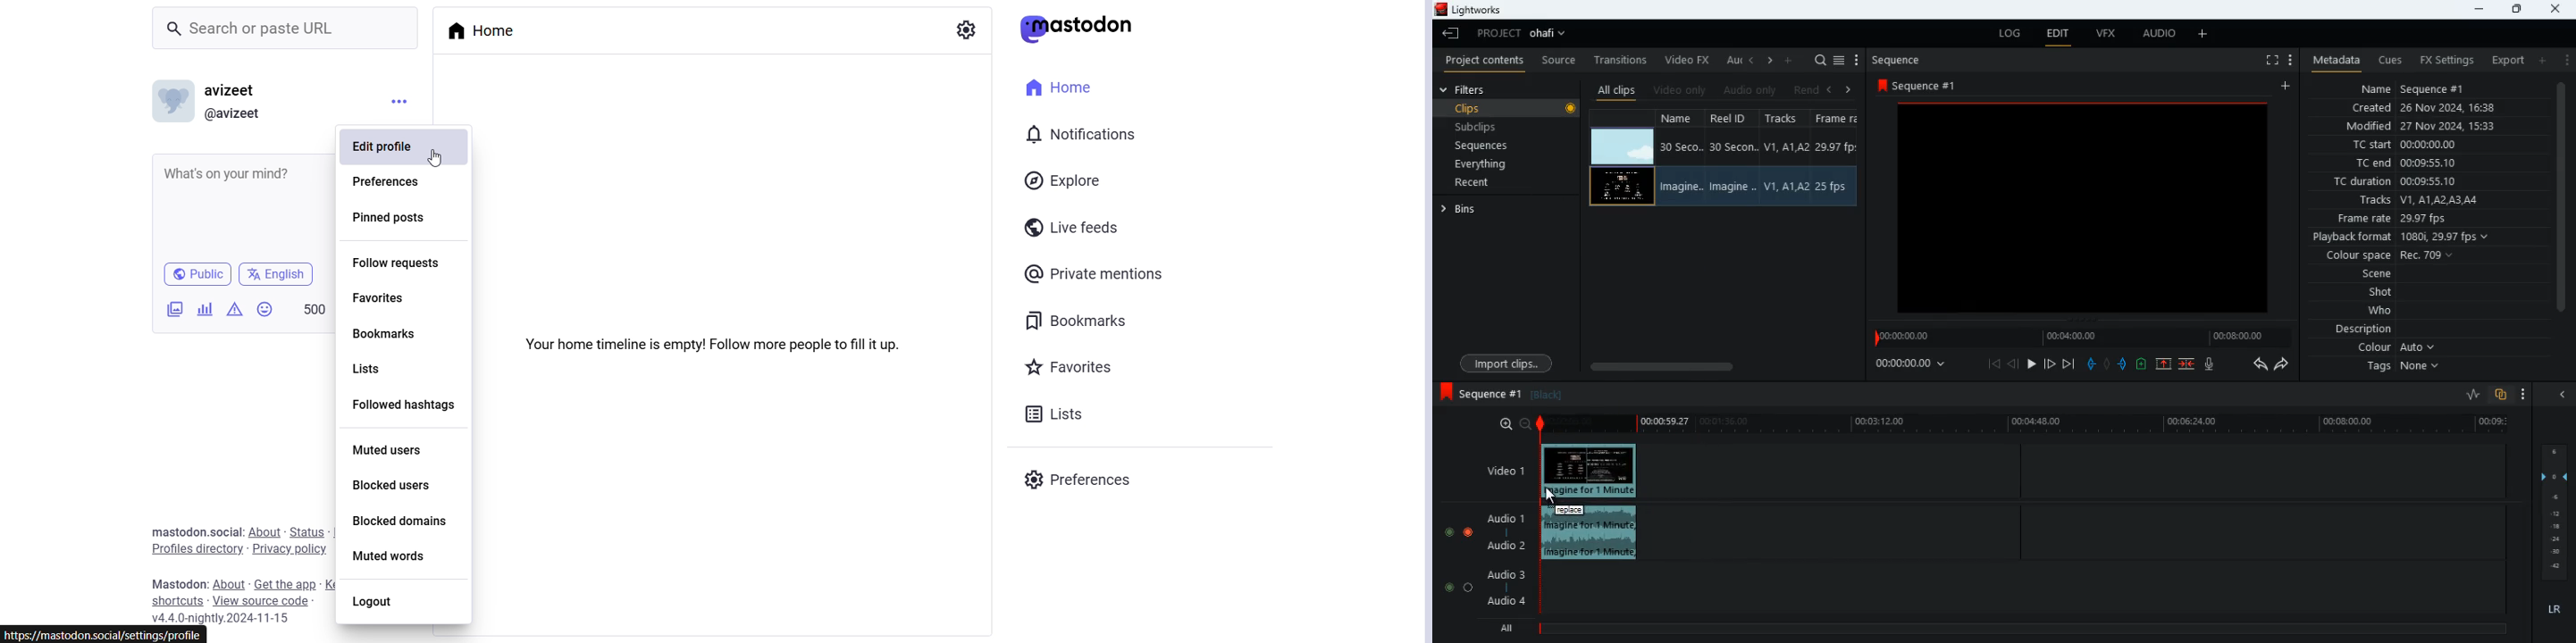  Describe the element at coordinates (1841, 58) in the screenshot. I see `menu` at that location.